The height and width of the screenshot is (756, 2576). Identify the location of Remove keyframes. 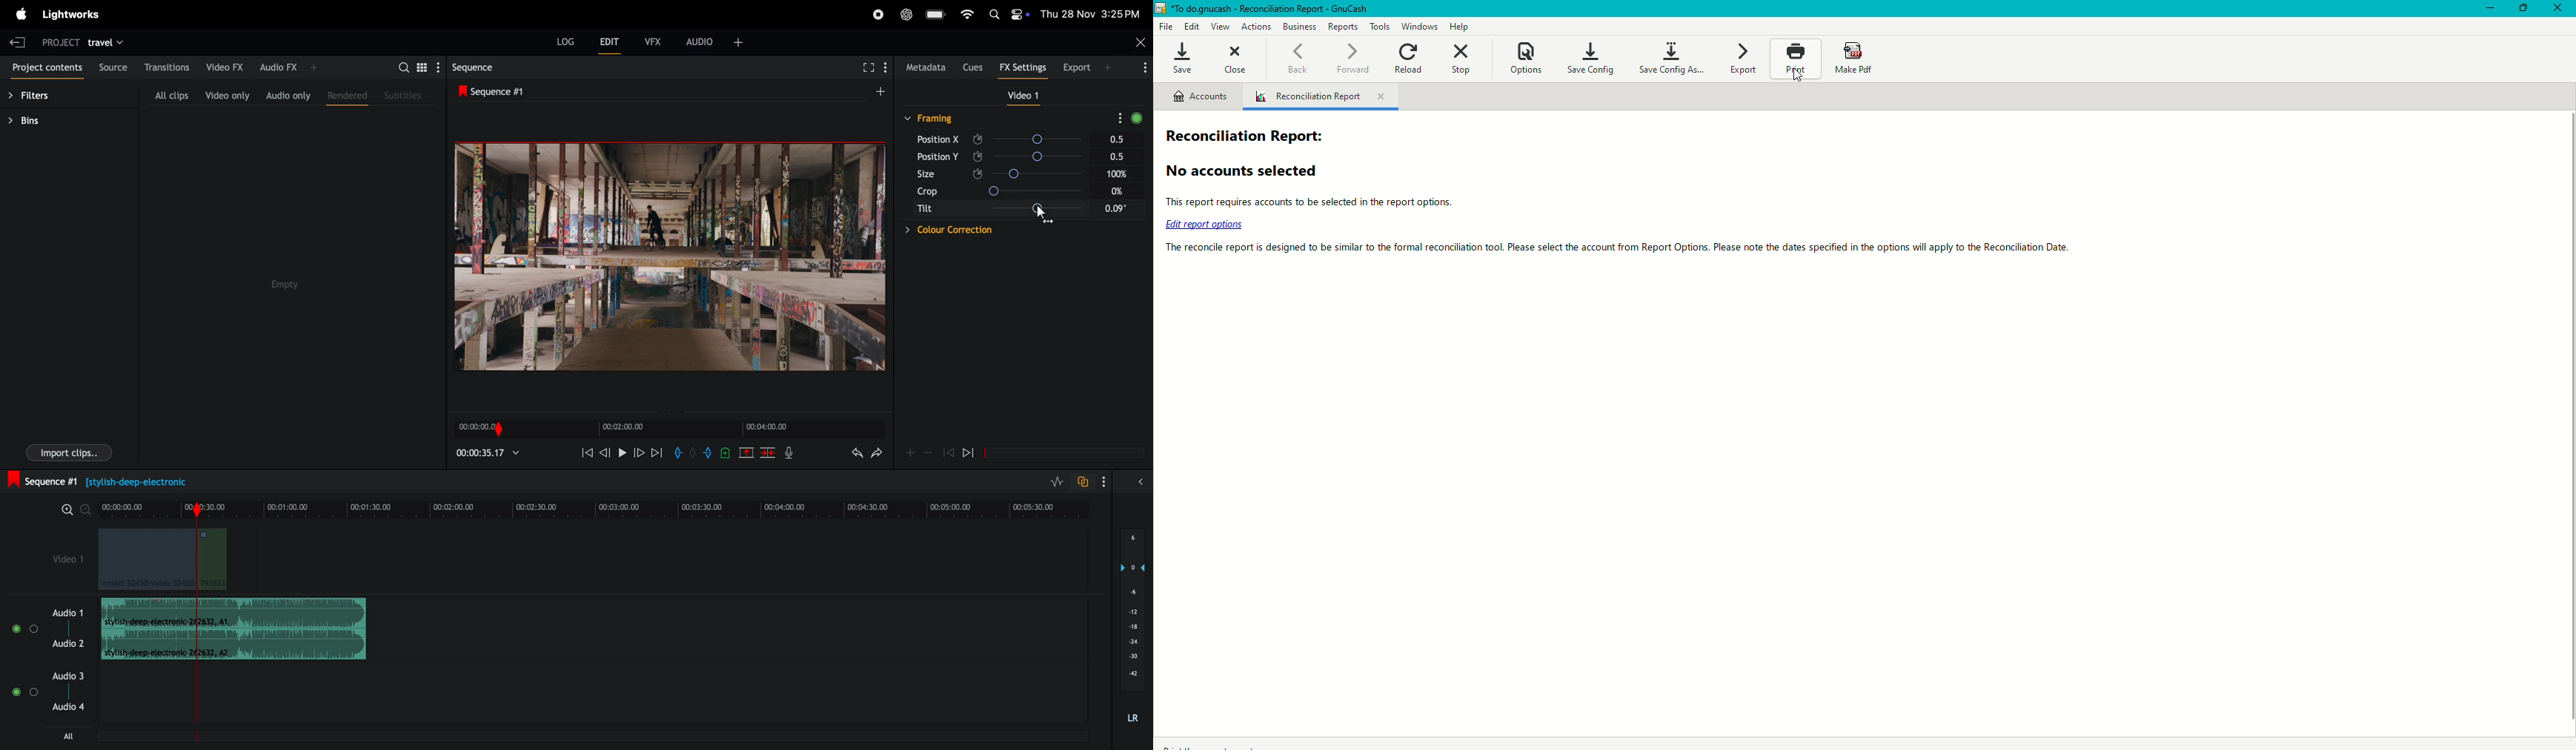
(929, 455).